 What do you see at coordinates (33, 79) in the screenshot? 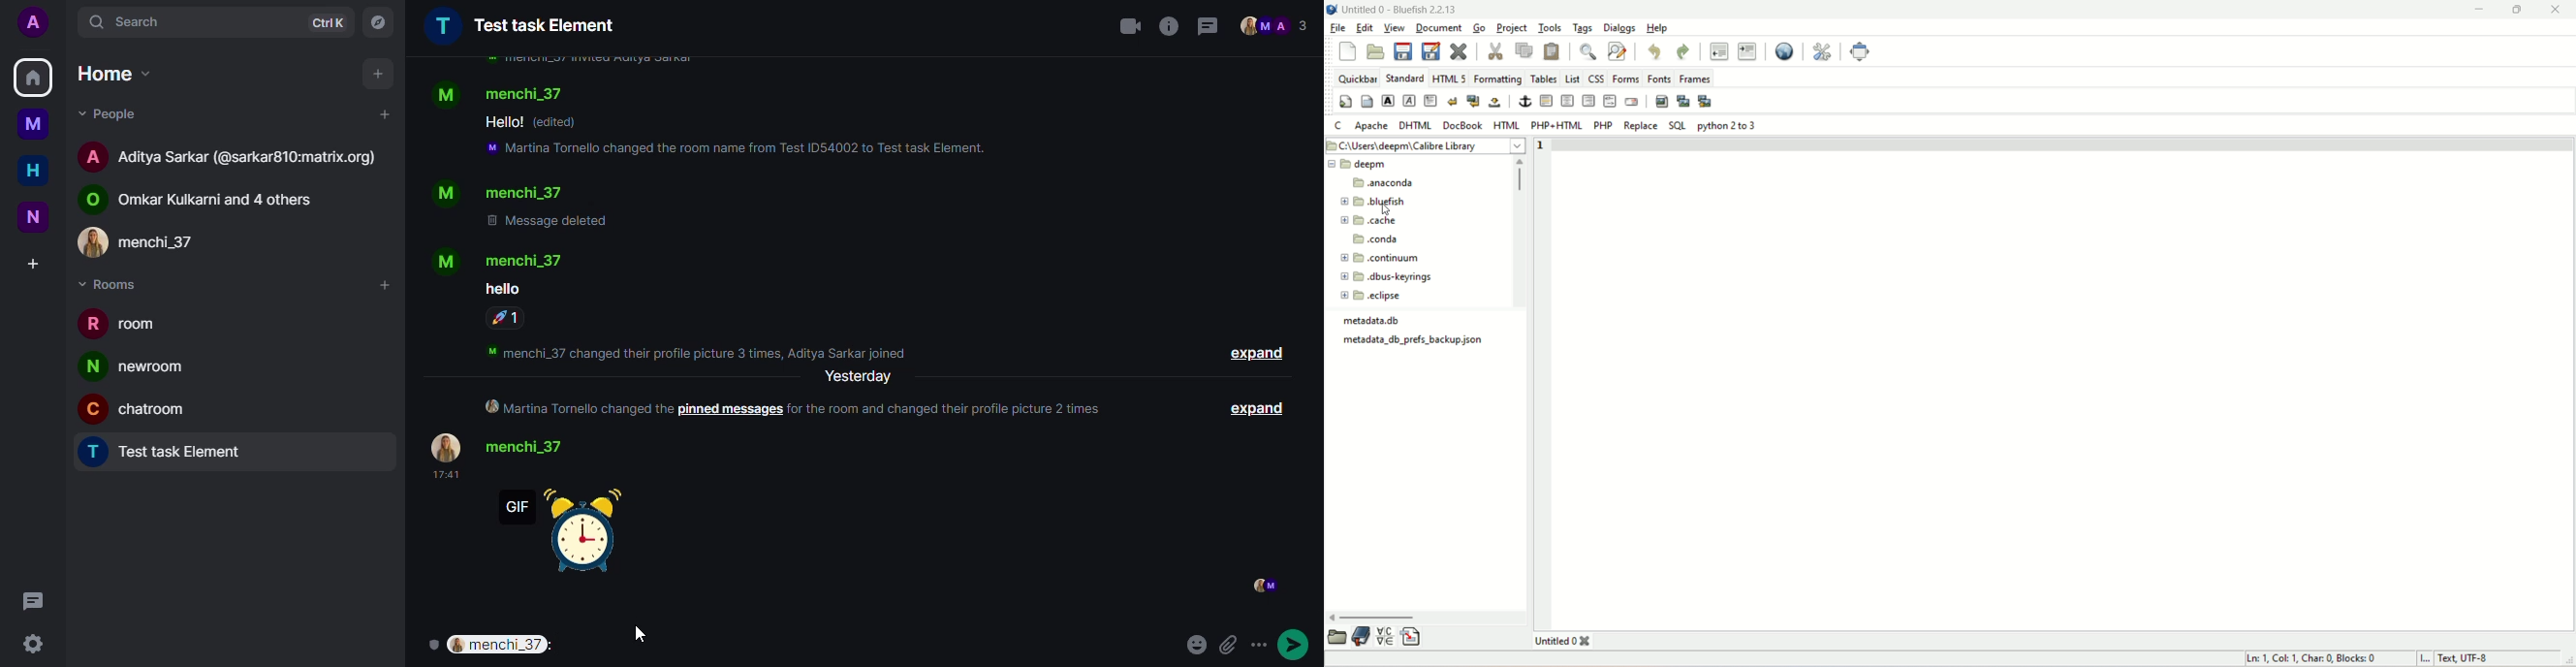
I see `home` at bounding box center [33, 79].